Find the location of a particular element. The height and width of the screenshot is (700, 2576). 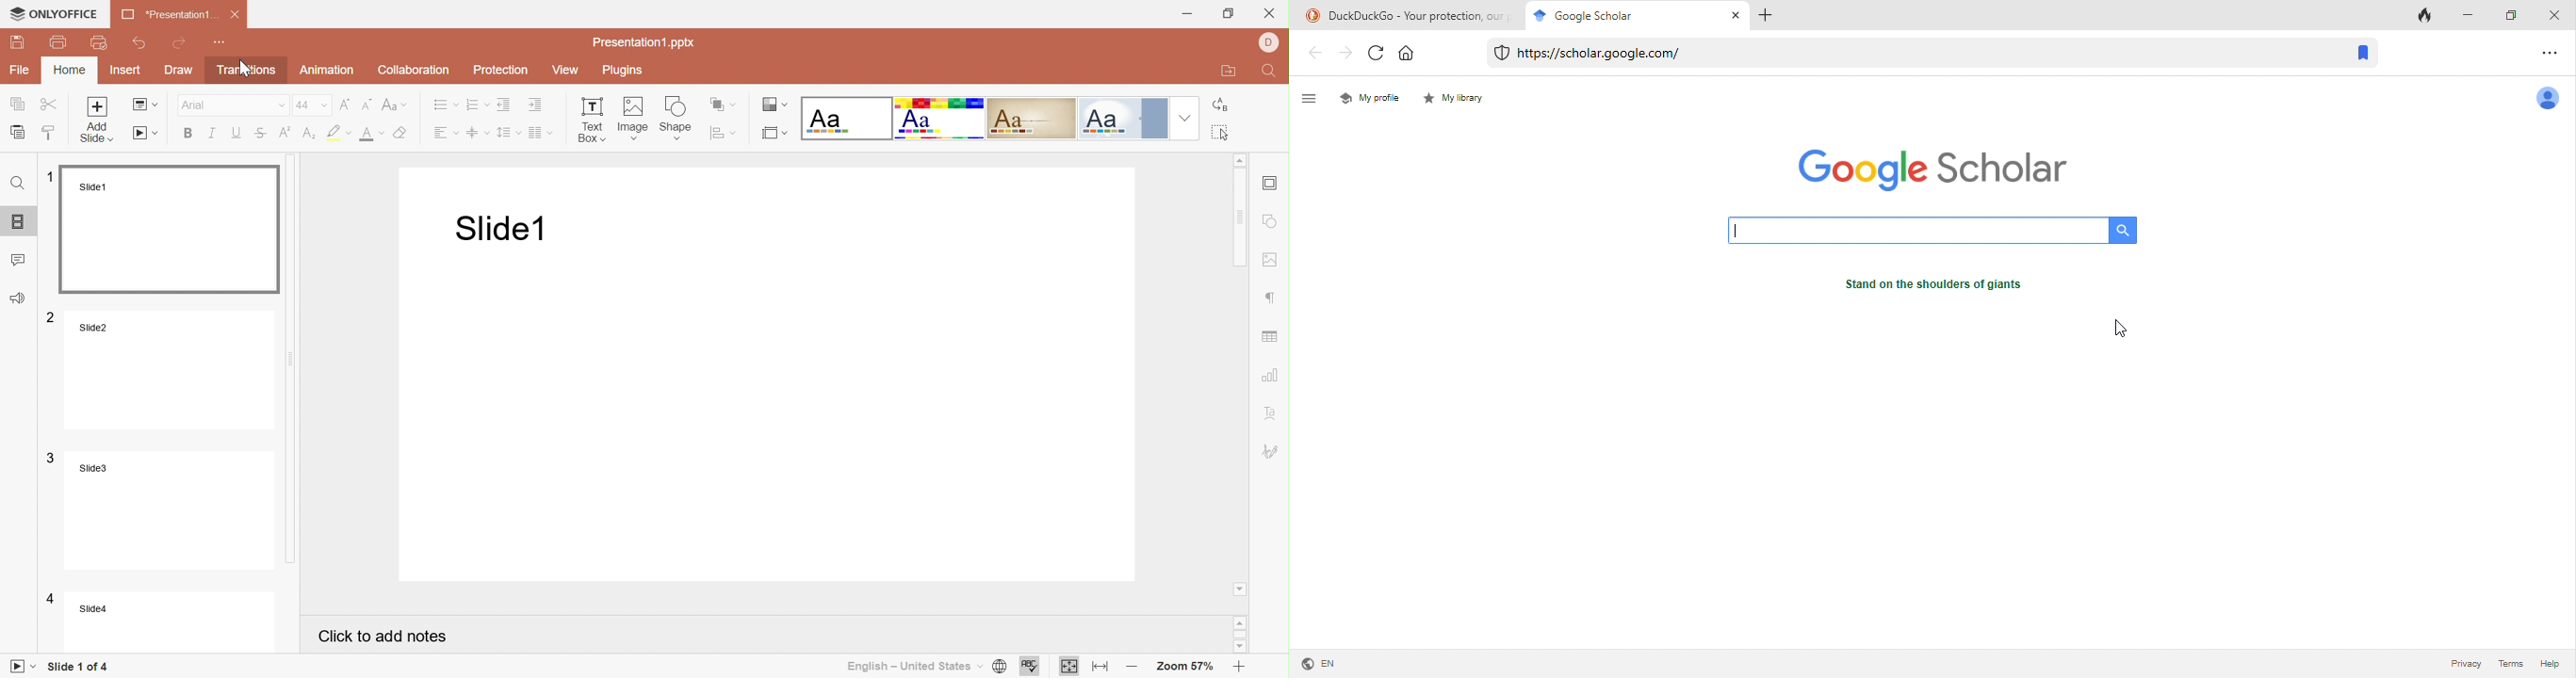

1 is located at coordinates (51, 174).